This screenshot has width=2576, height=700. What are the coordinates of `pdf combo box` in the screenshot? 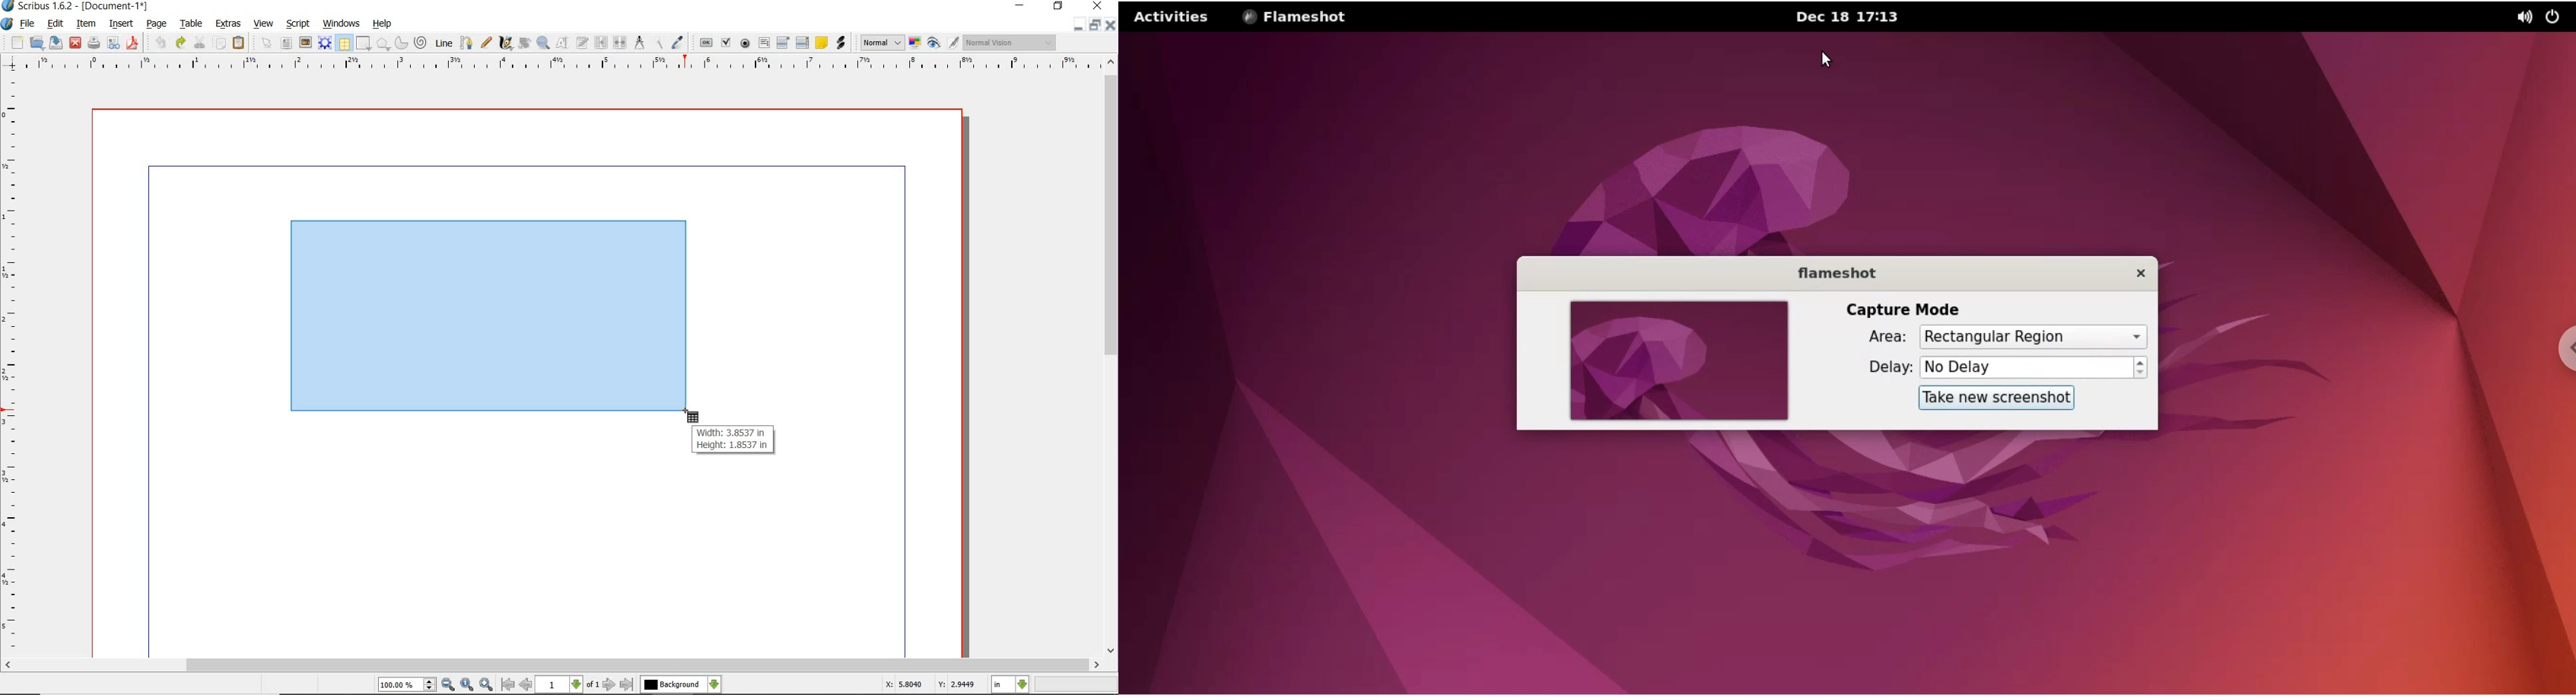 It's located at (785, 43).